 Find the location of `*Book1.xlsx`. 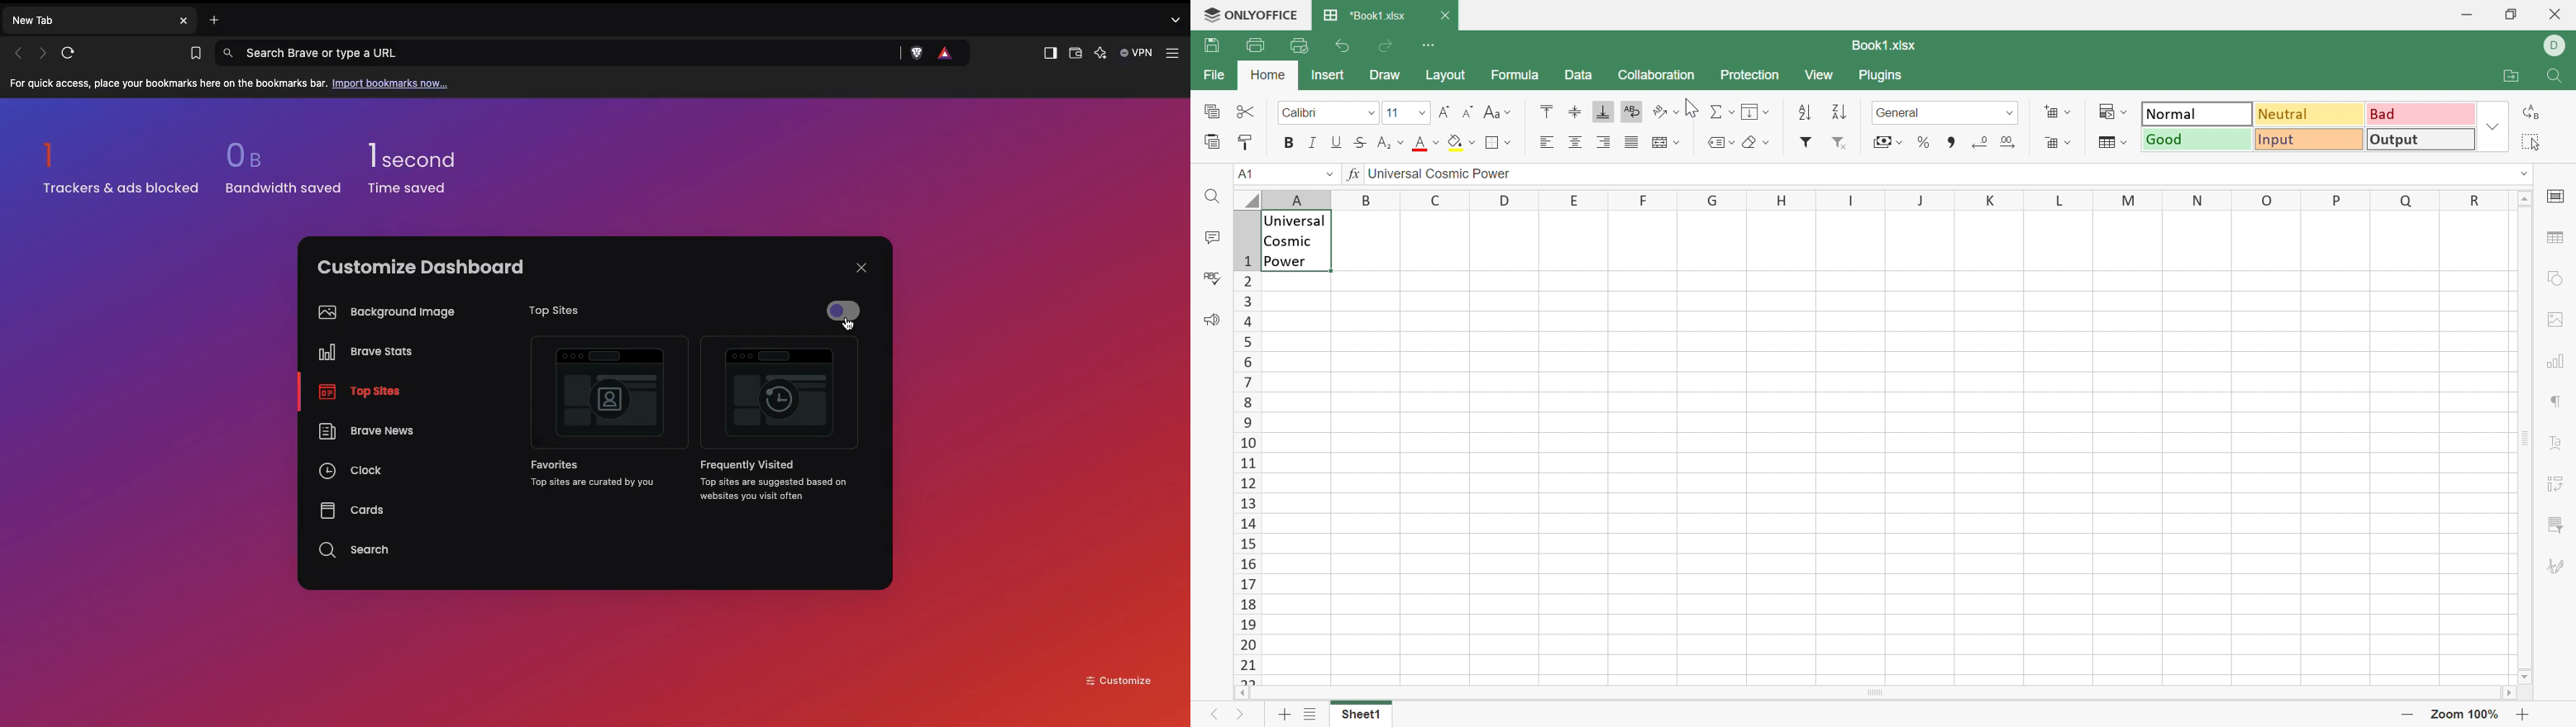

*Book1.xlsx is located at coordinates (1364, 16).